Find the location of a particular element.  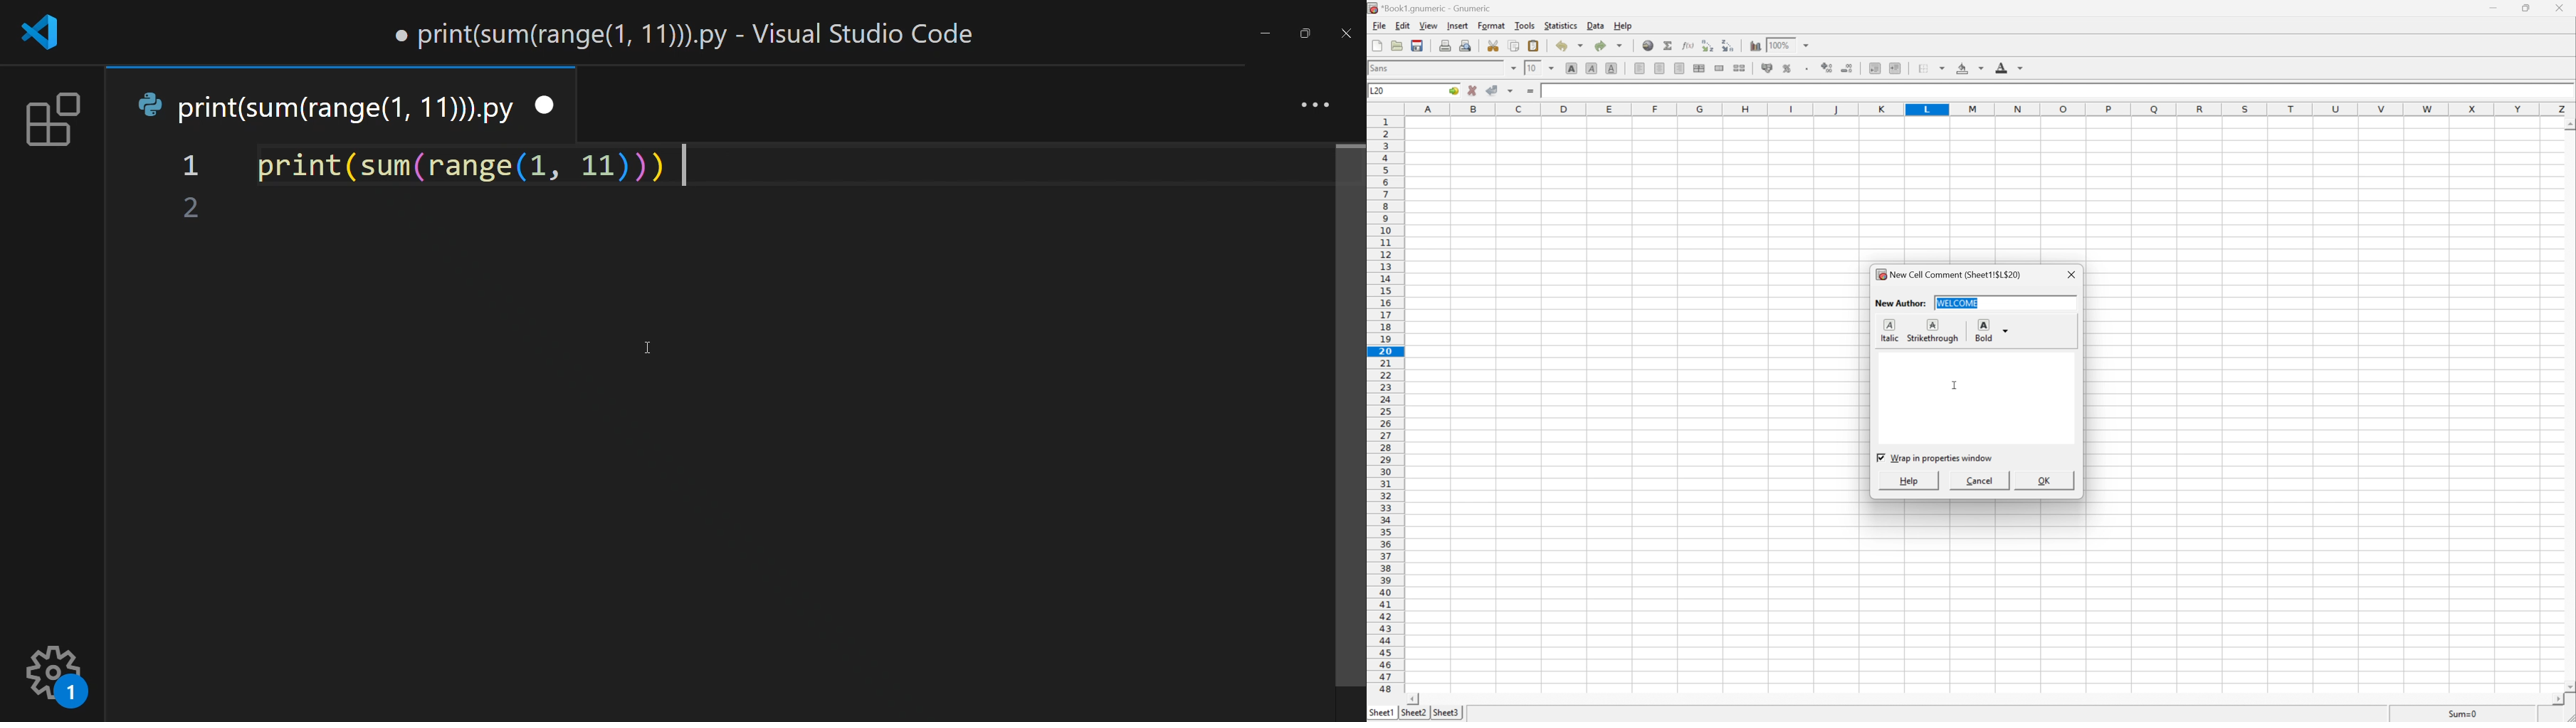

Drop Down is located at coordinates (1513, 67).